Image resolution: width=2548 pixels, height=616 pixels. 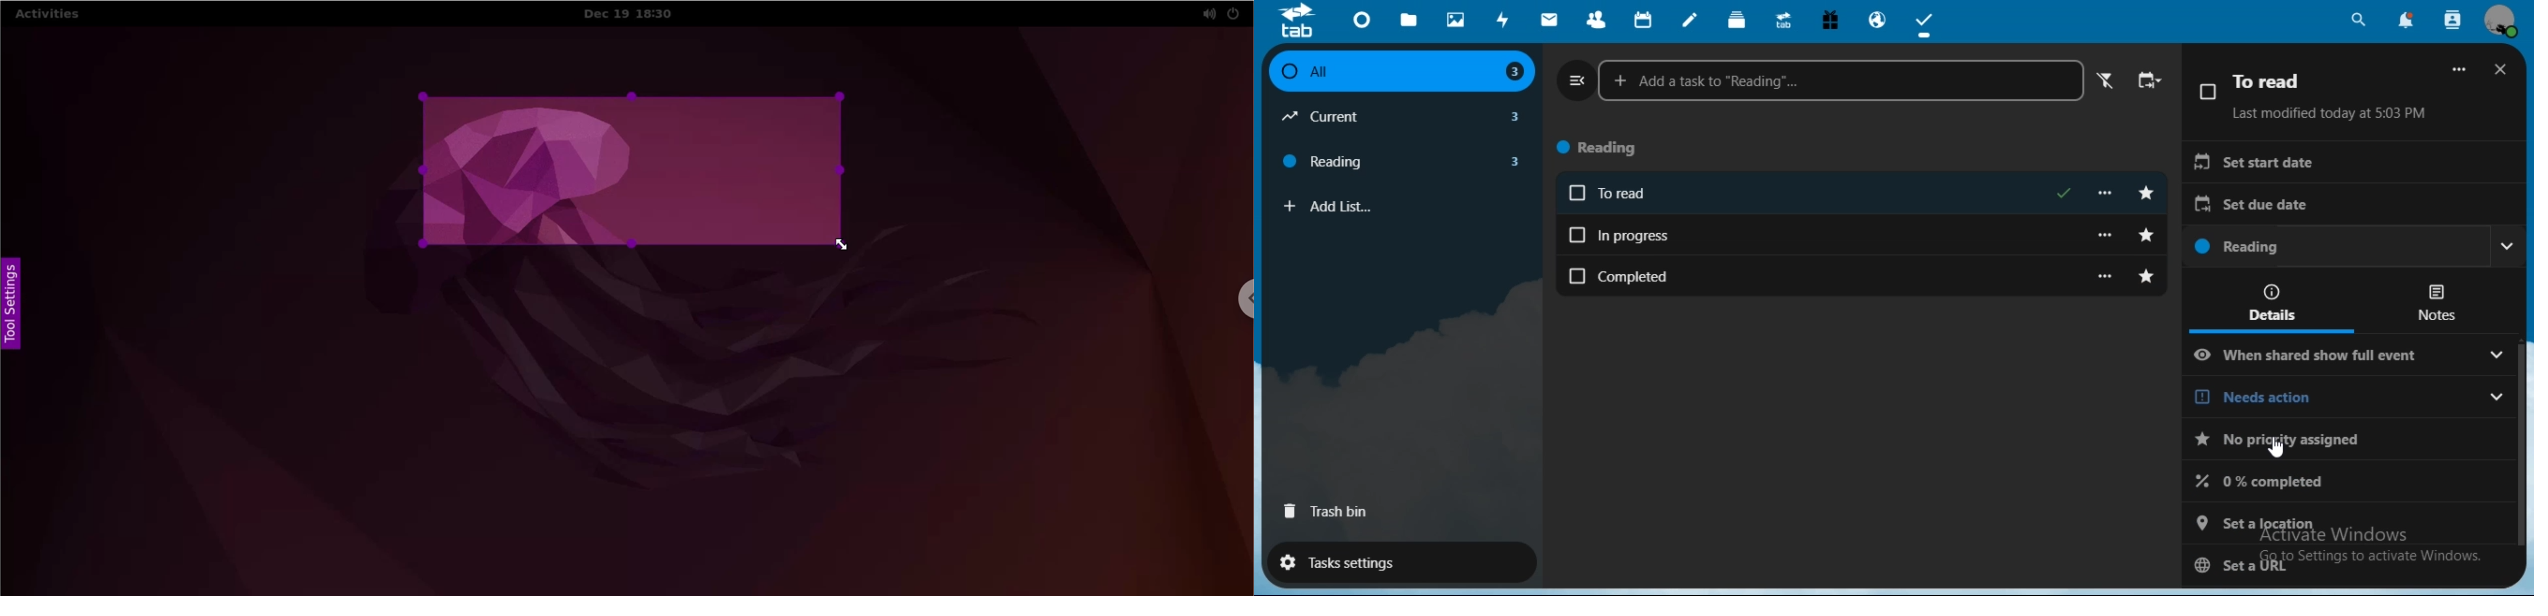 What do you see at coordinates (2151, 192) in the screenshot?
I see `toggle starred` at bounding box center [2151, 192].